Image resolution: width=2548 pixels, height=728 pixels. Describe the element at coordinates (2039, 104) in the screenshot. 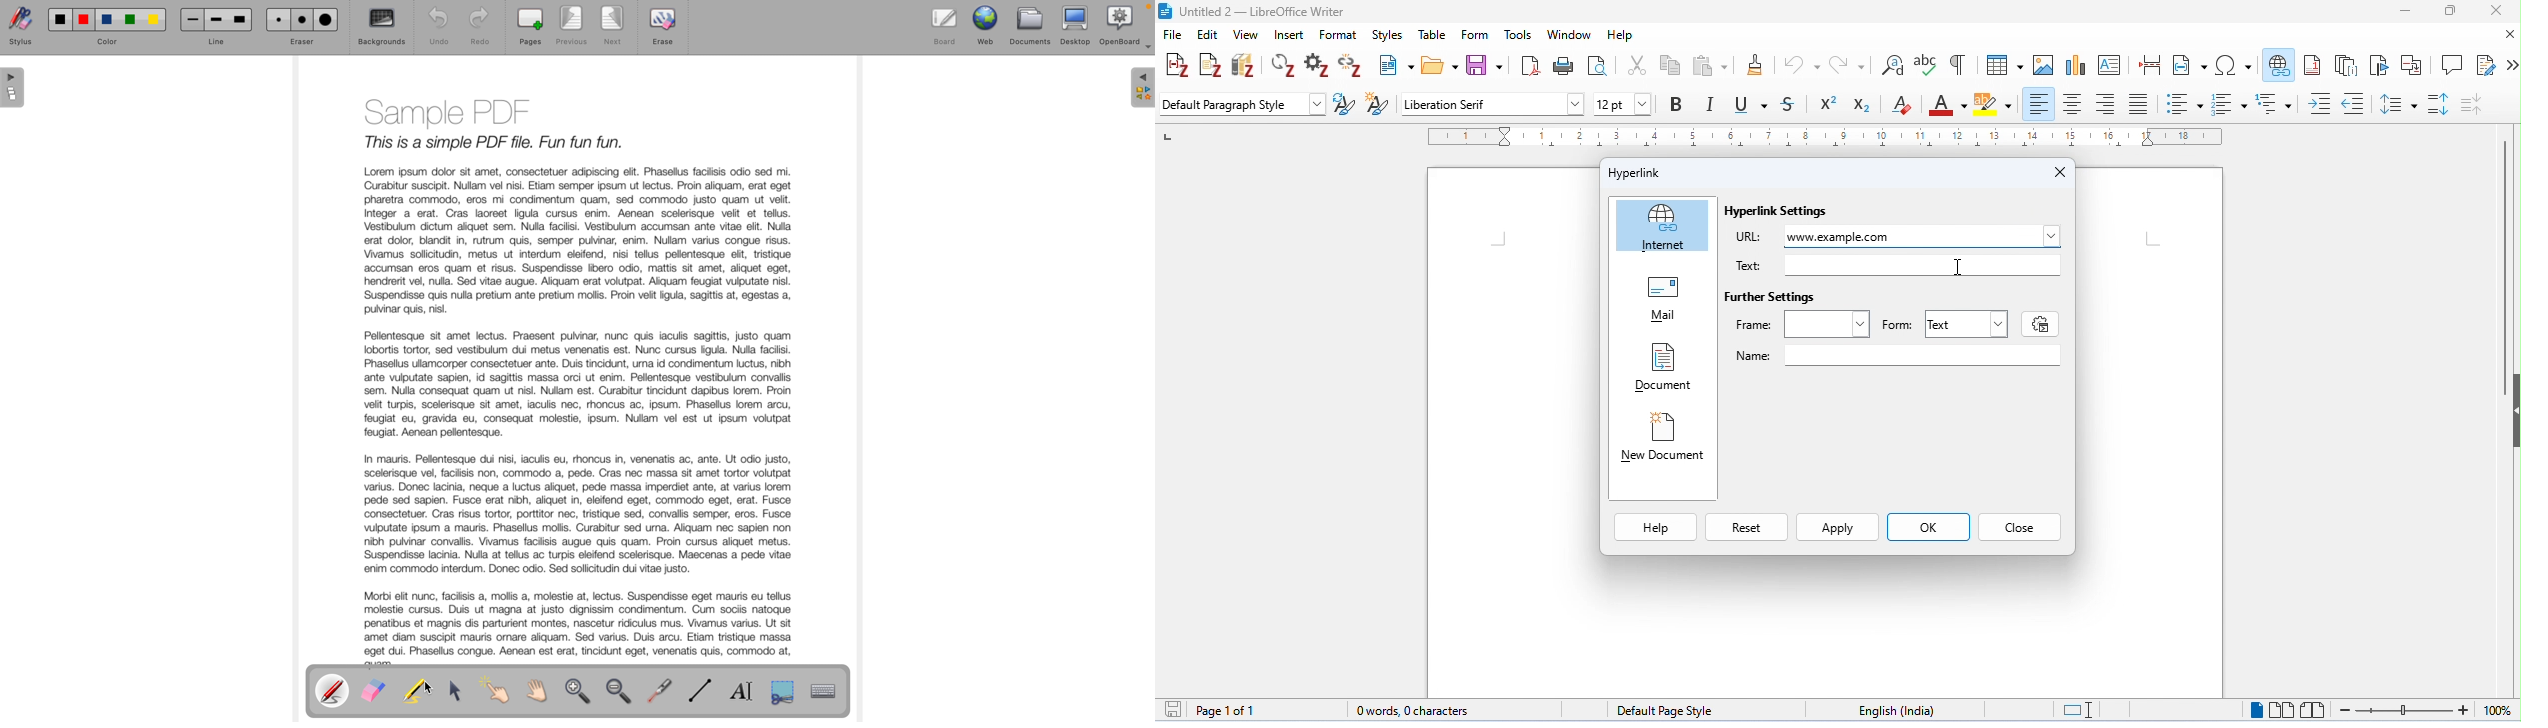

I see `align left` at that location.